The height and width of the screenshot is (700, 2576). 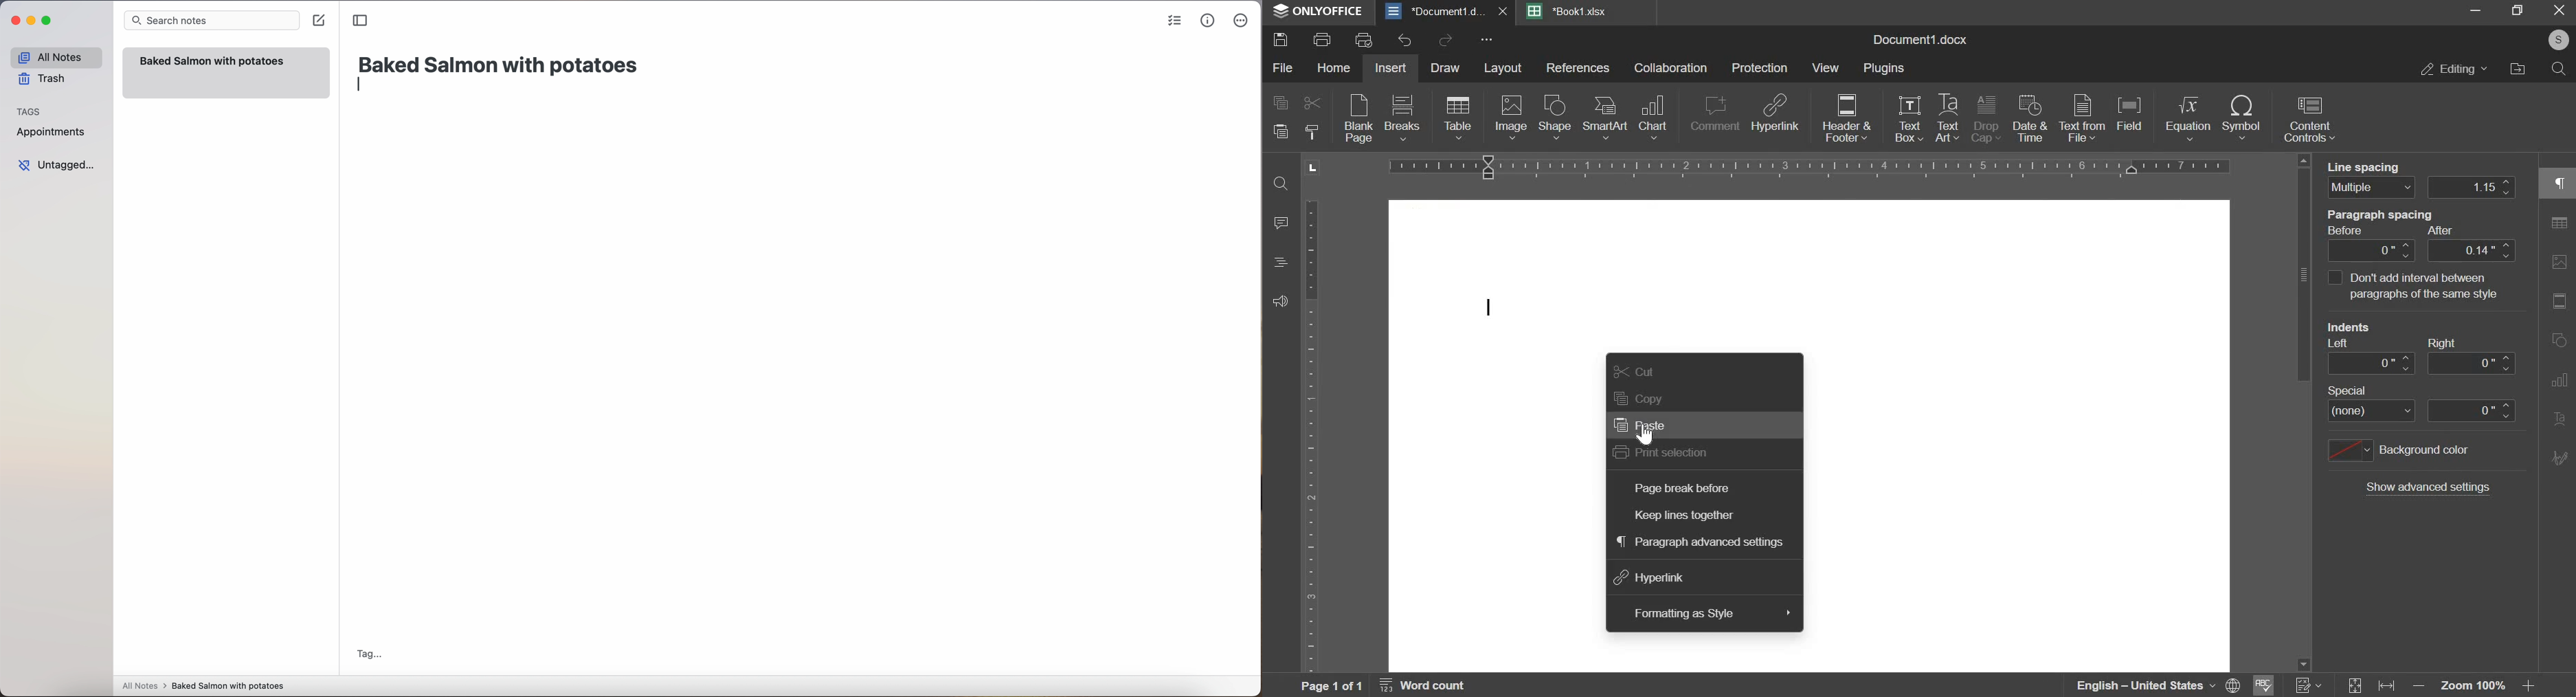 I want to click on copy, so click(x=1280, y=104).